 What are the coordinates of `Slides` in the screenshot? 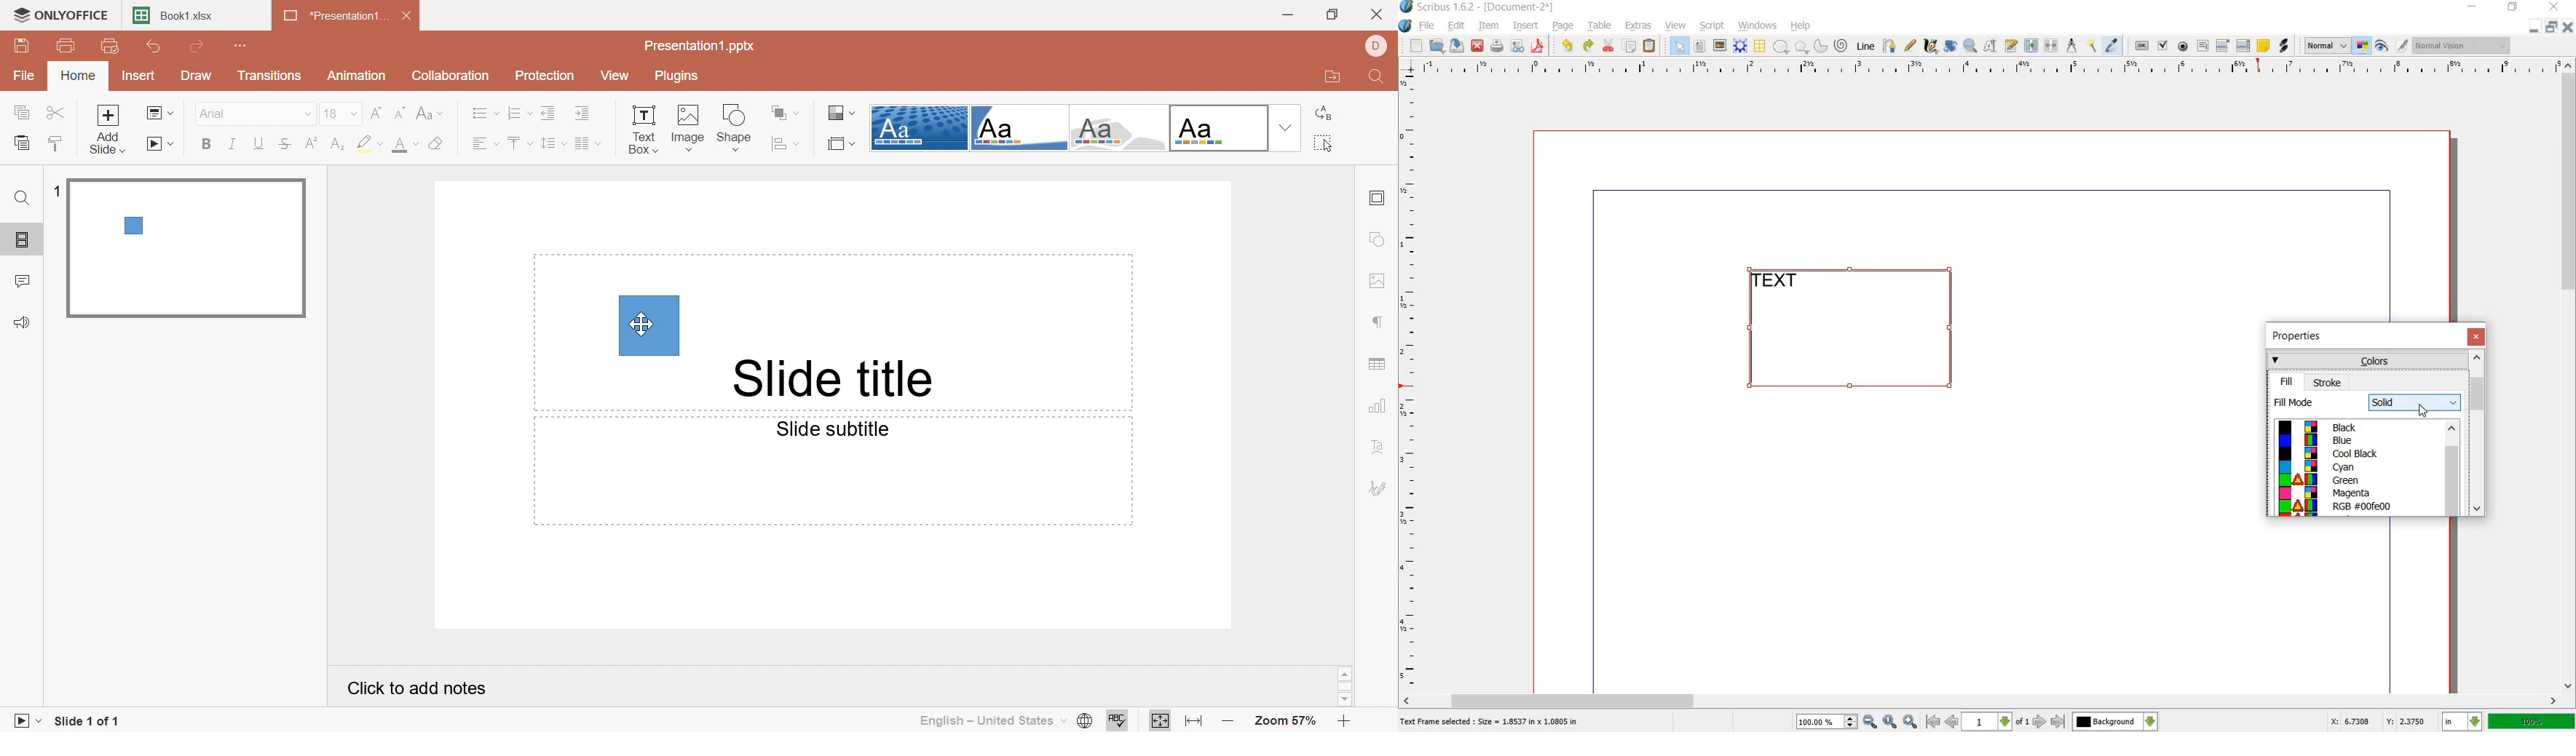 It's located at (24, 241).